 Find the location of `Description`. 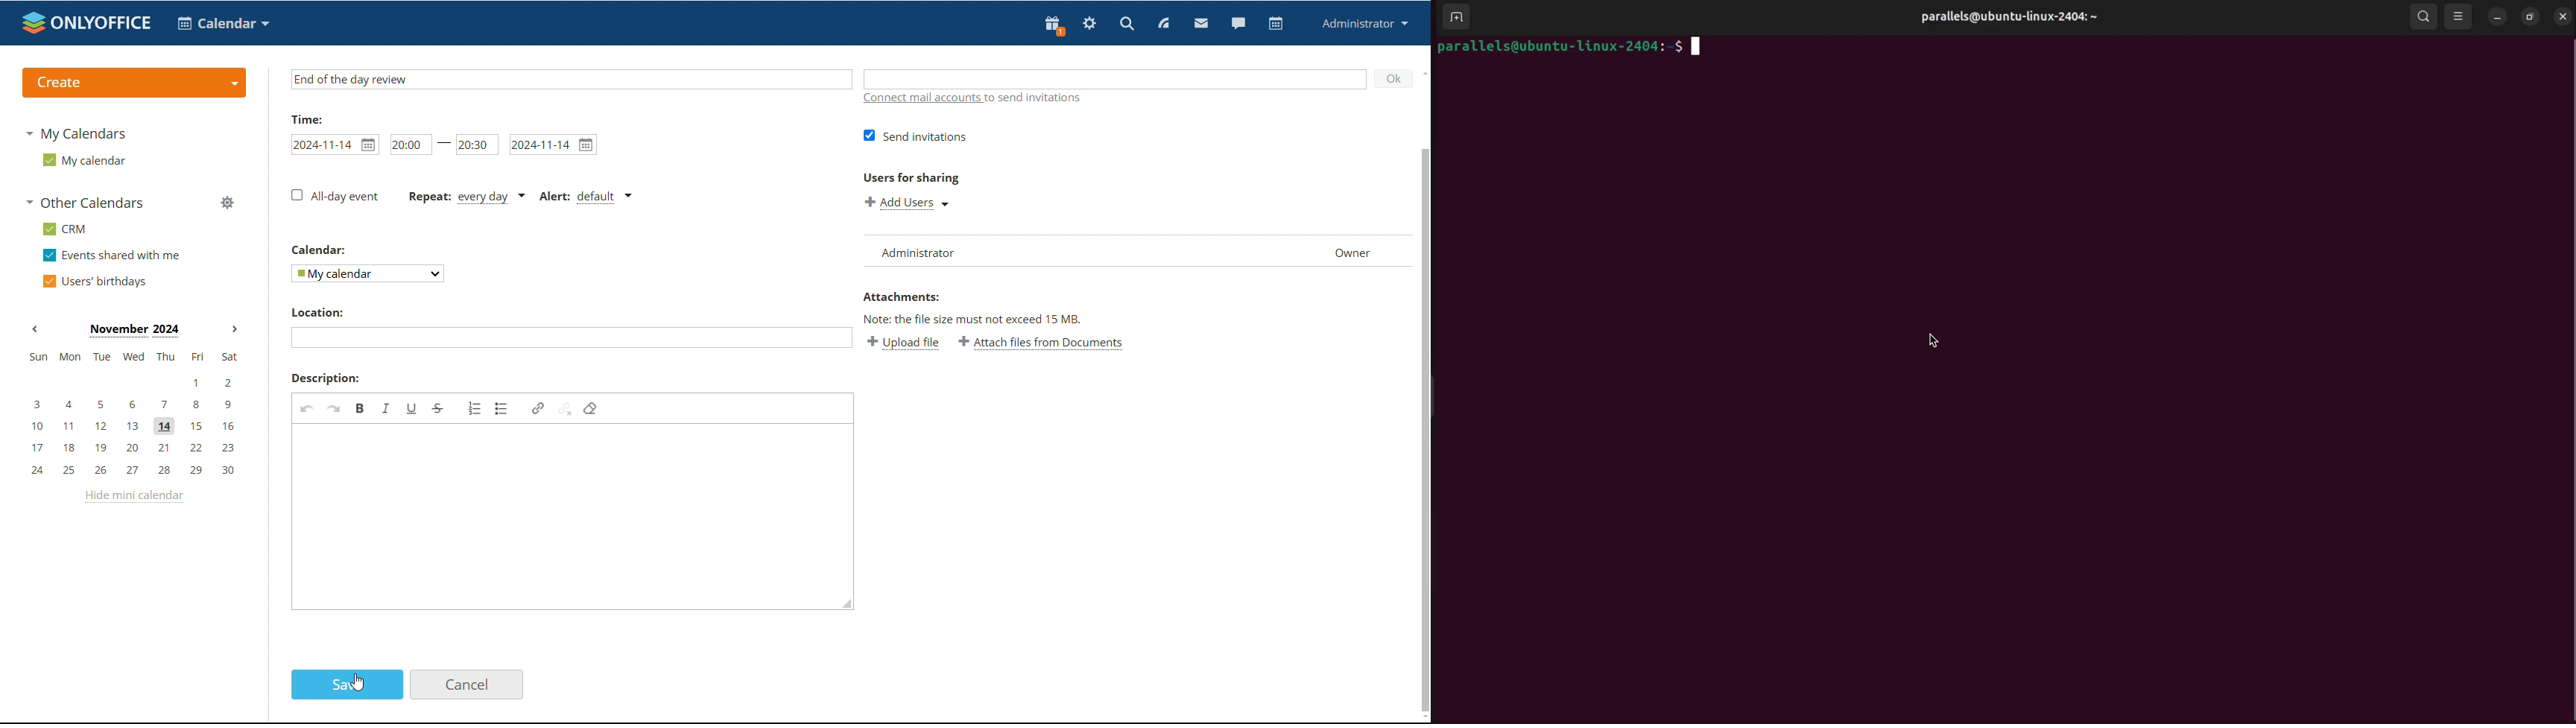

Description is located at coordinates (326, 379).